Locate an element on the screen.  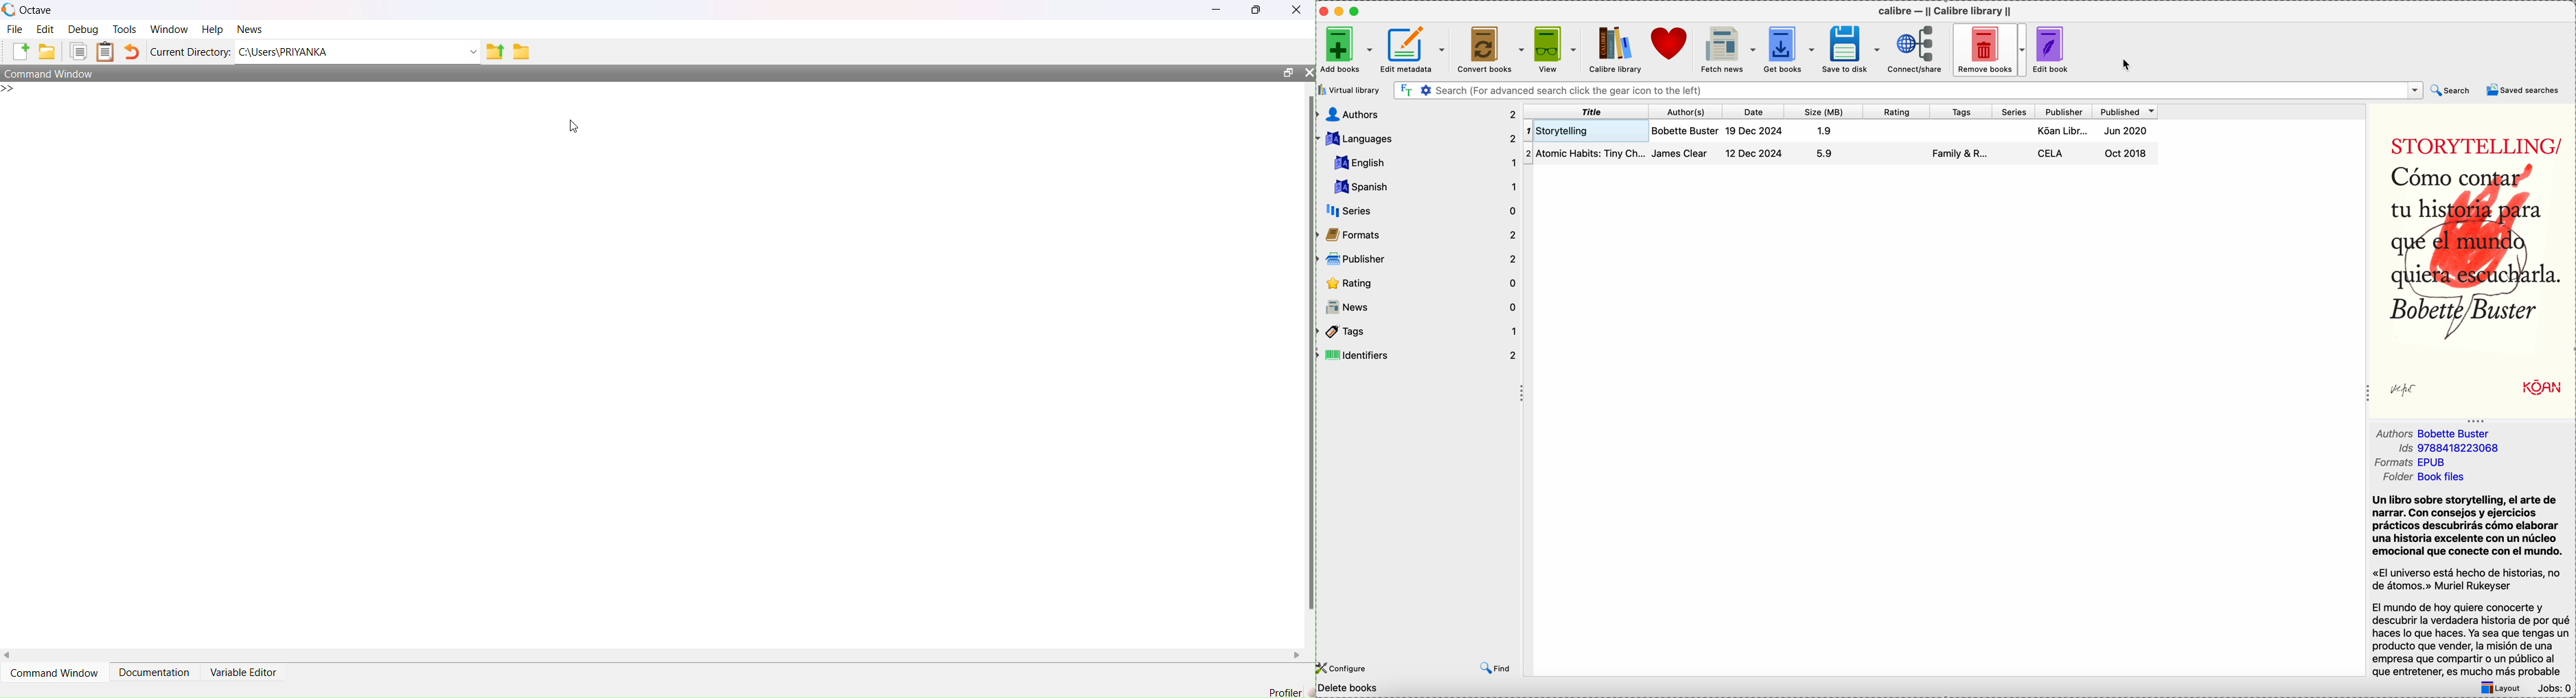
File is located at coordinates (17, 32).